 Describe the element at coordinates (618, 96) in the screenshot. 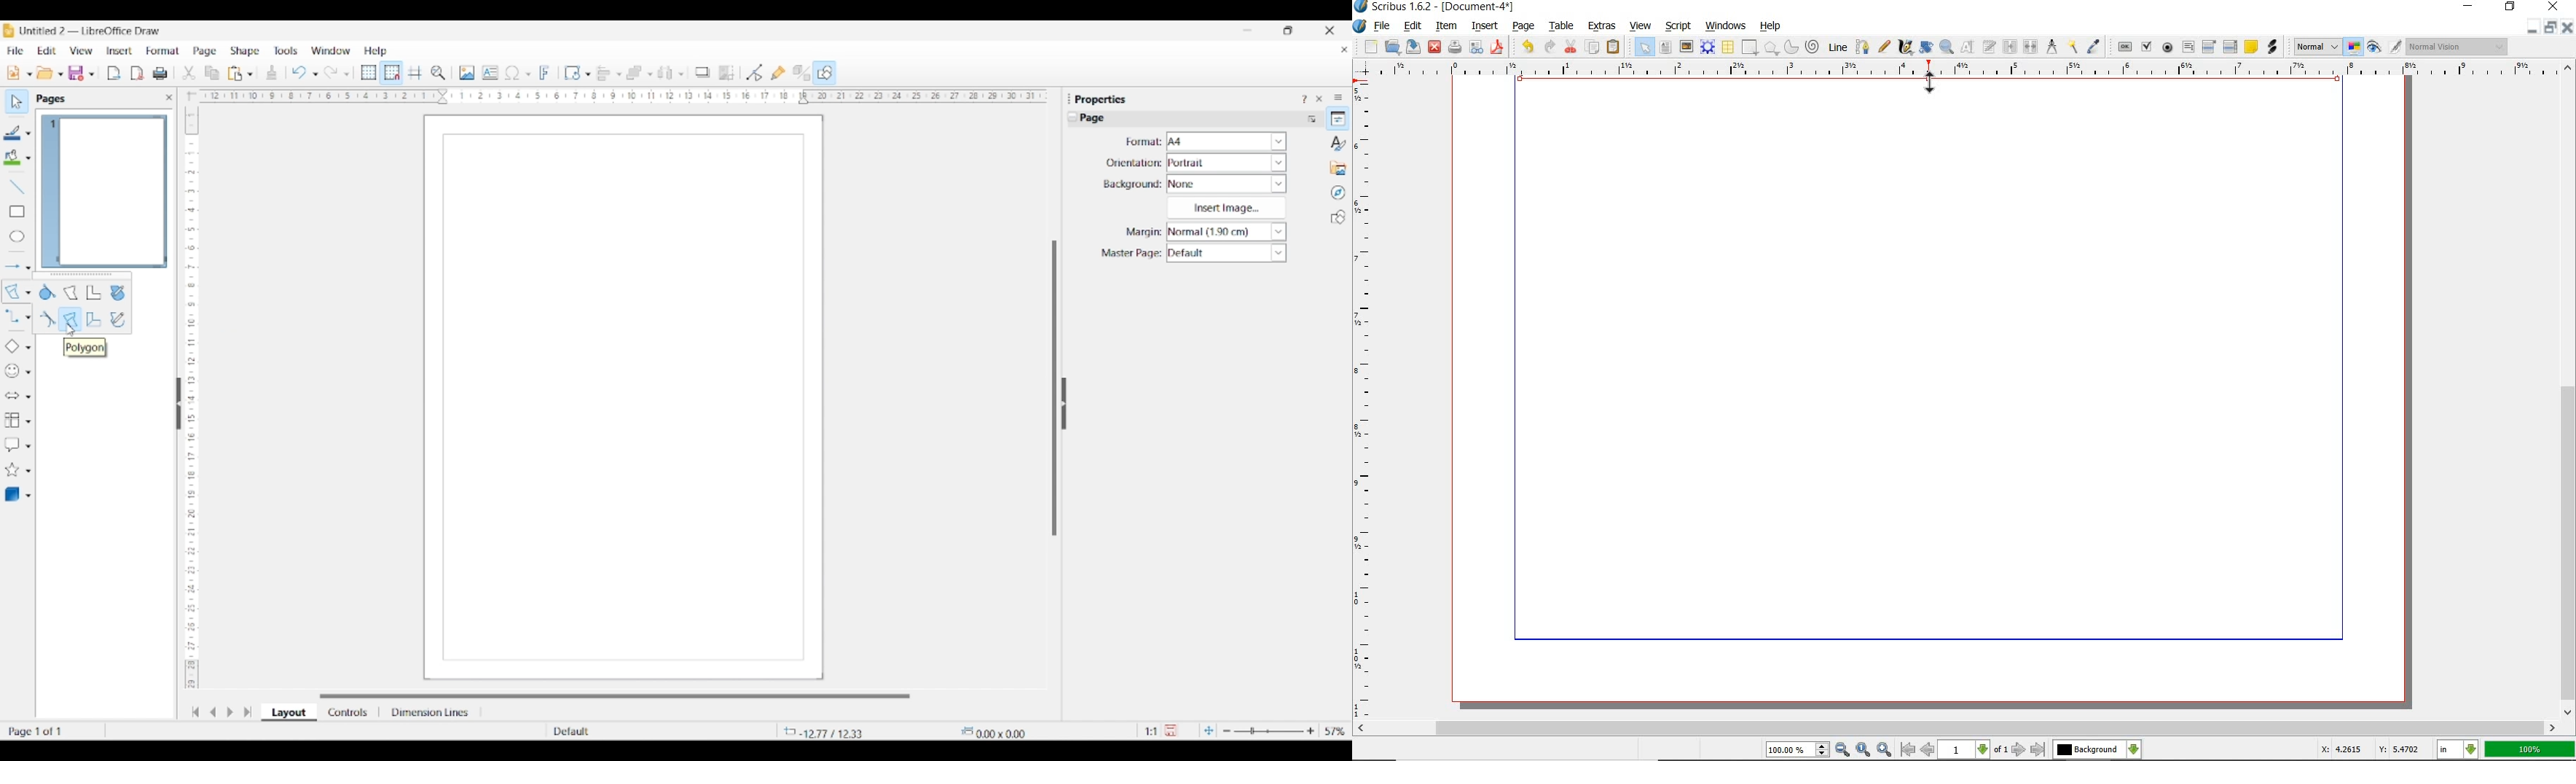

I see `Horizontal ruler` at that location.